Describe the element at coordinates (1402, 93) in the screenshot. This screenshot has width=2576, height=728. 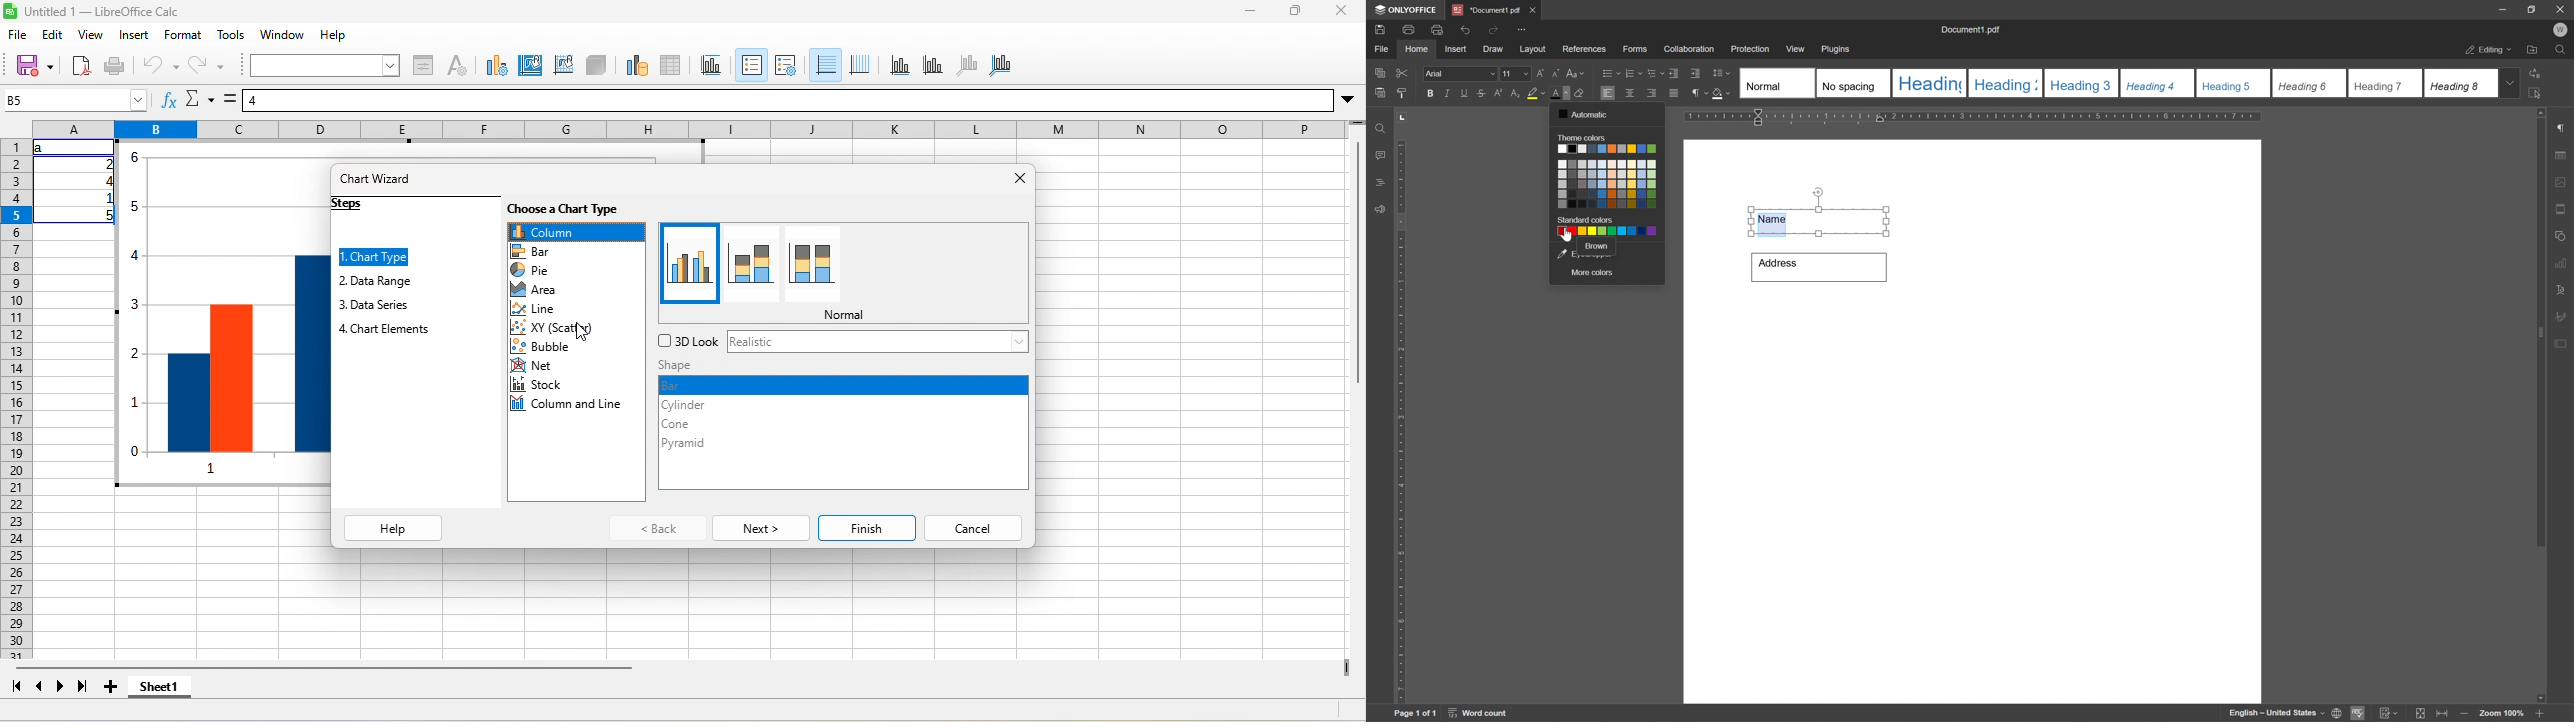
I see `copy style` at that location.